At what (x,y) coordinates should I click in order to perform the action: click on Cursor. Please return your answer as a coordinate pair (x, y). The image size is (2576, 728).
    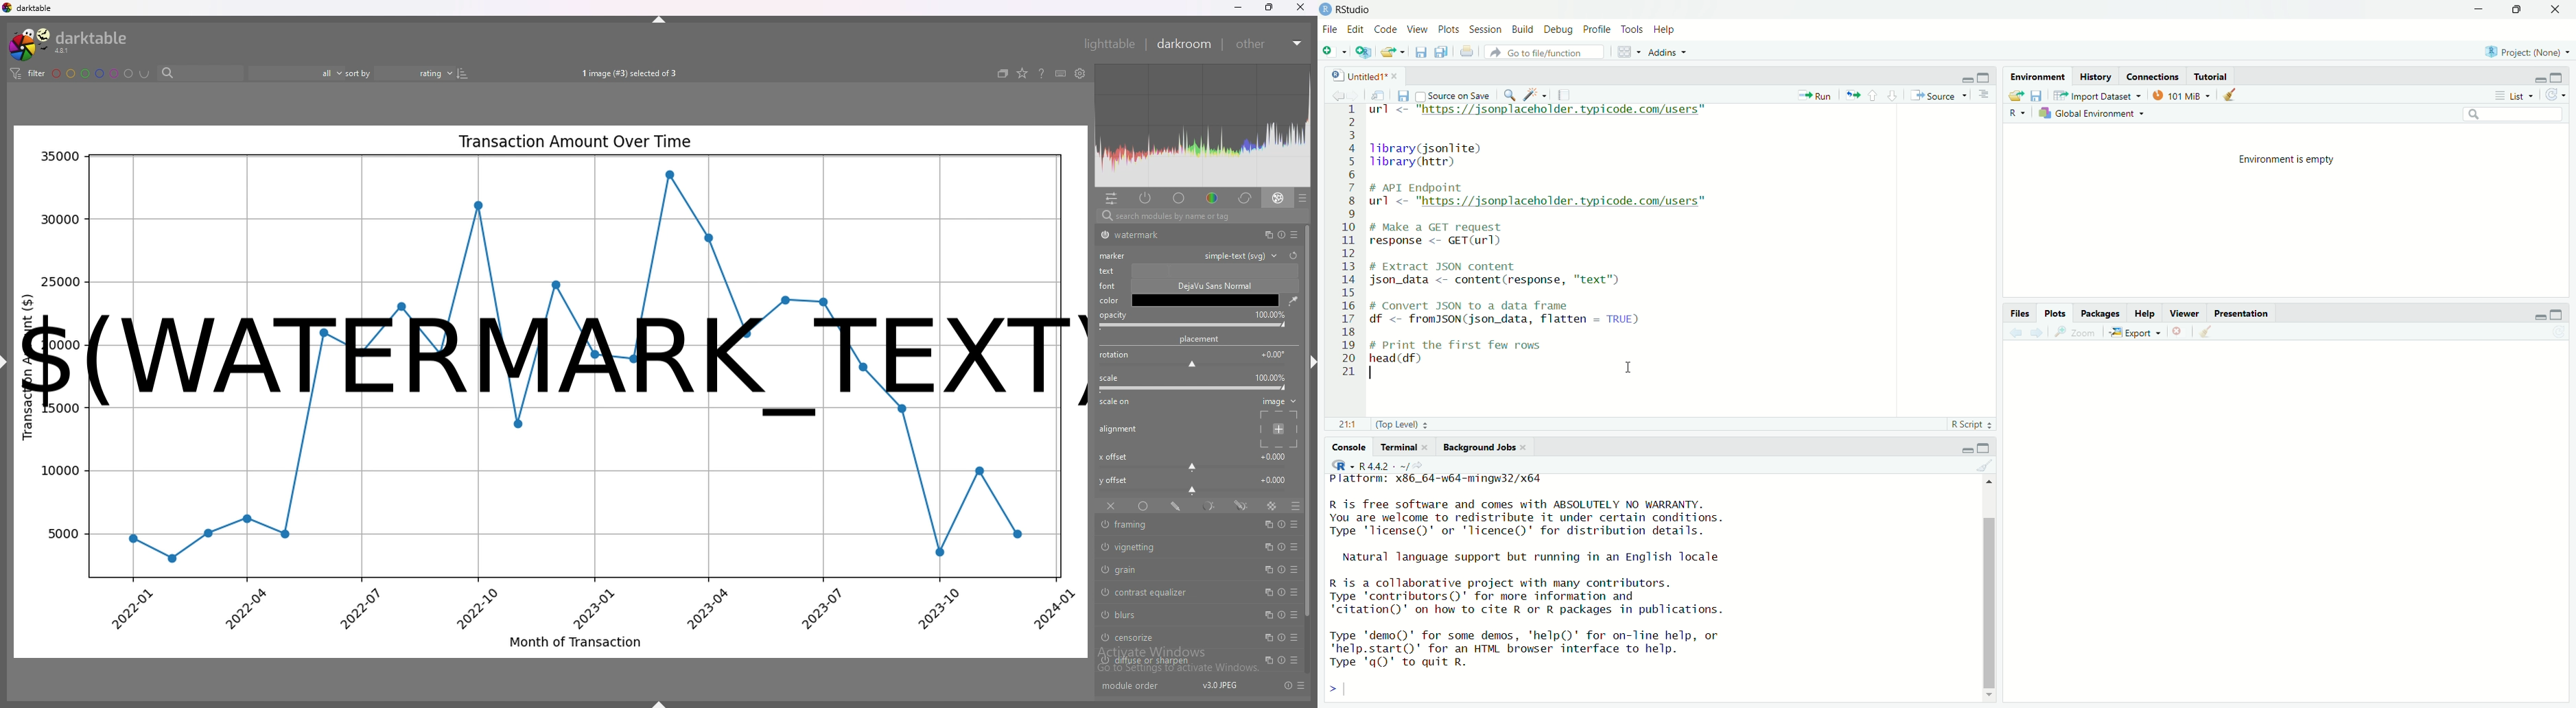
    Looking at the image, I should click on (1631, 366).